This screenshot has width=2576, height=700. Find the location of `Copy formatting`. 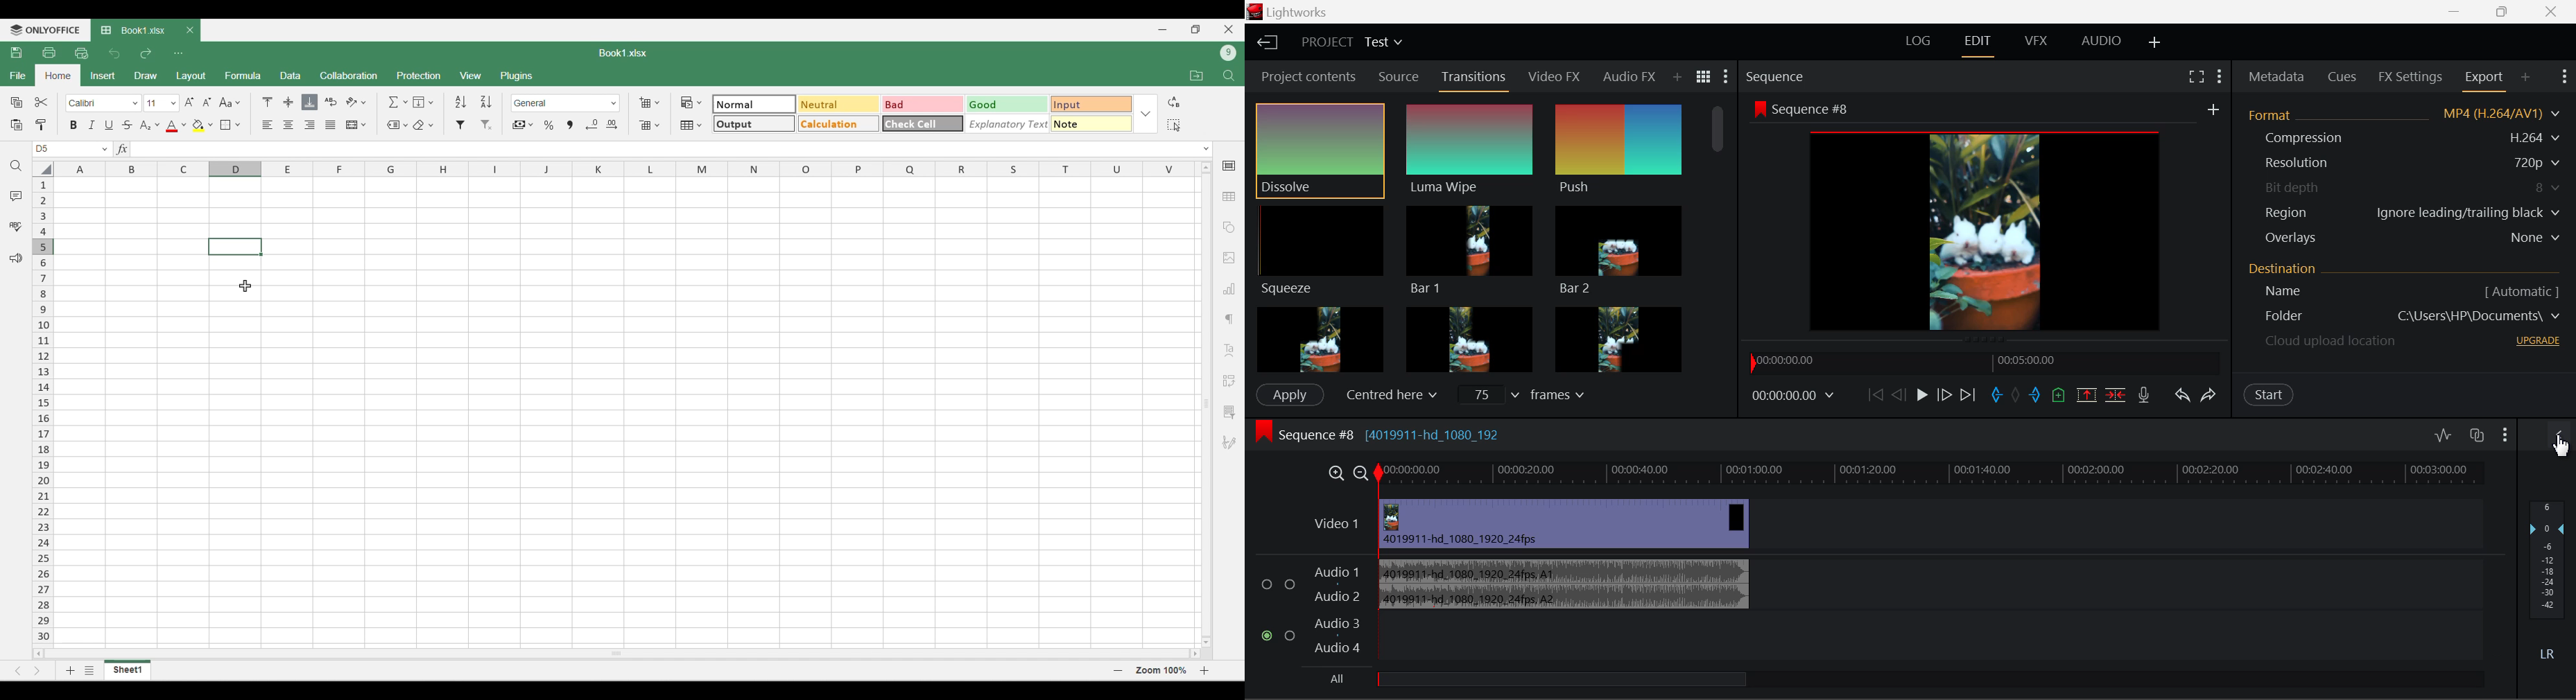

Copy formatting is located at coordinates (42, 124).